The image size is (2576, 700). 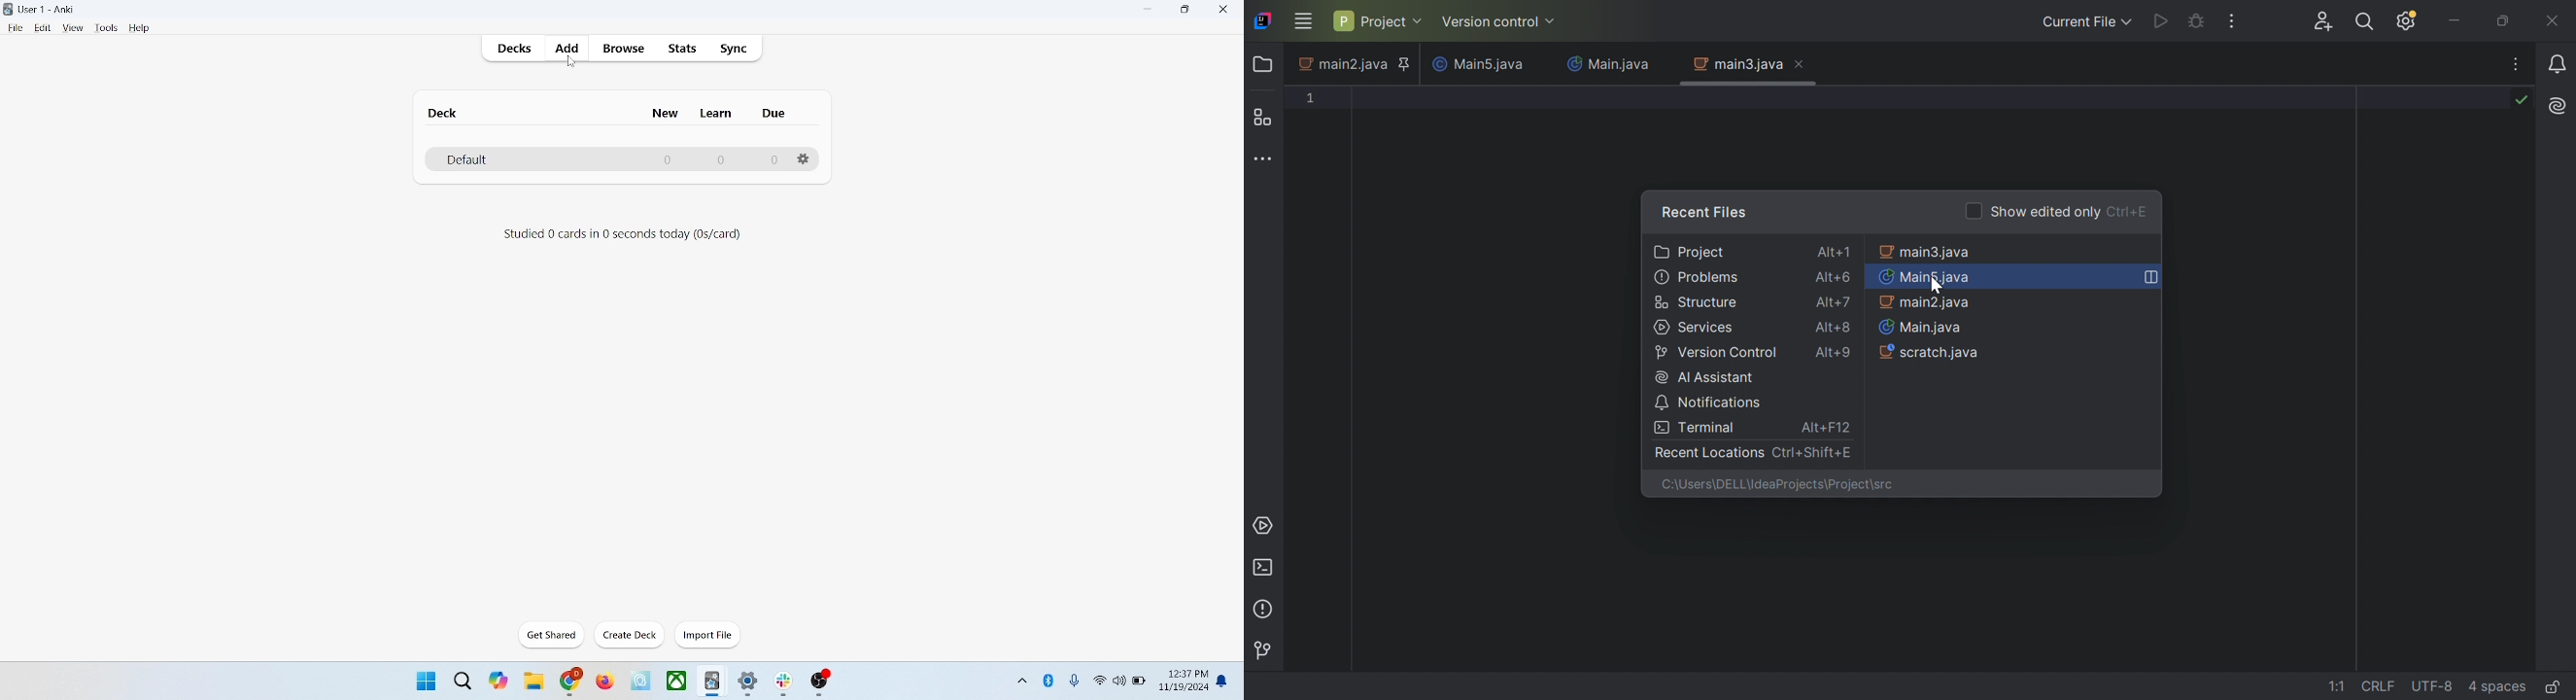 What do you see at coordinates (708, 635) in the screenshot?
I see `import file` at bounding box center [708, 635].